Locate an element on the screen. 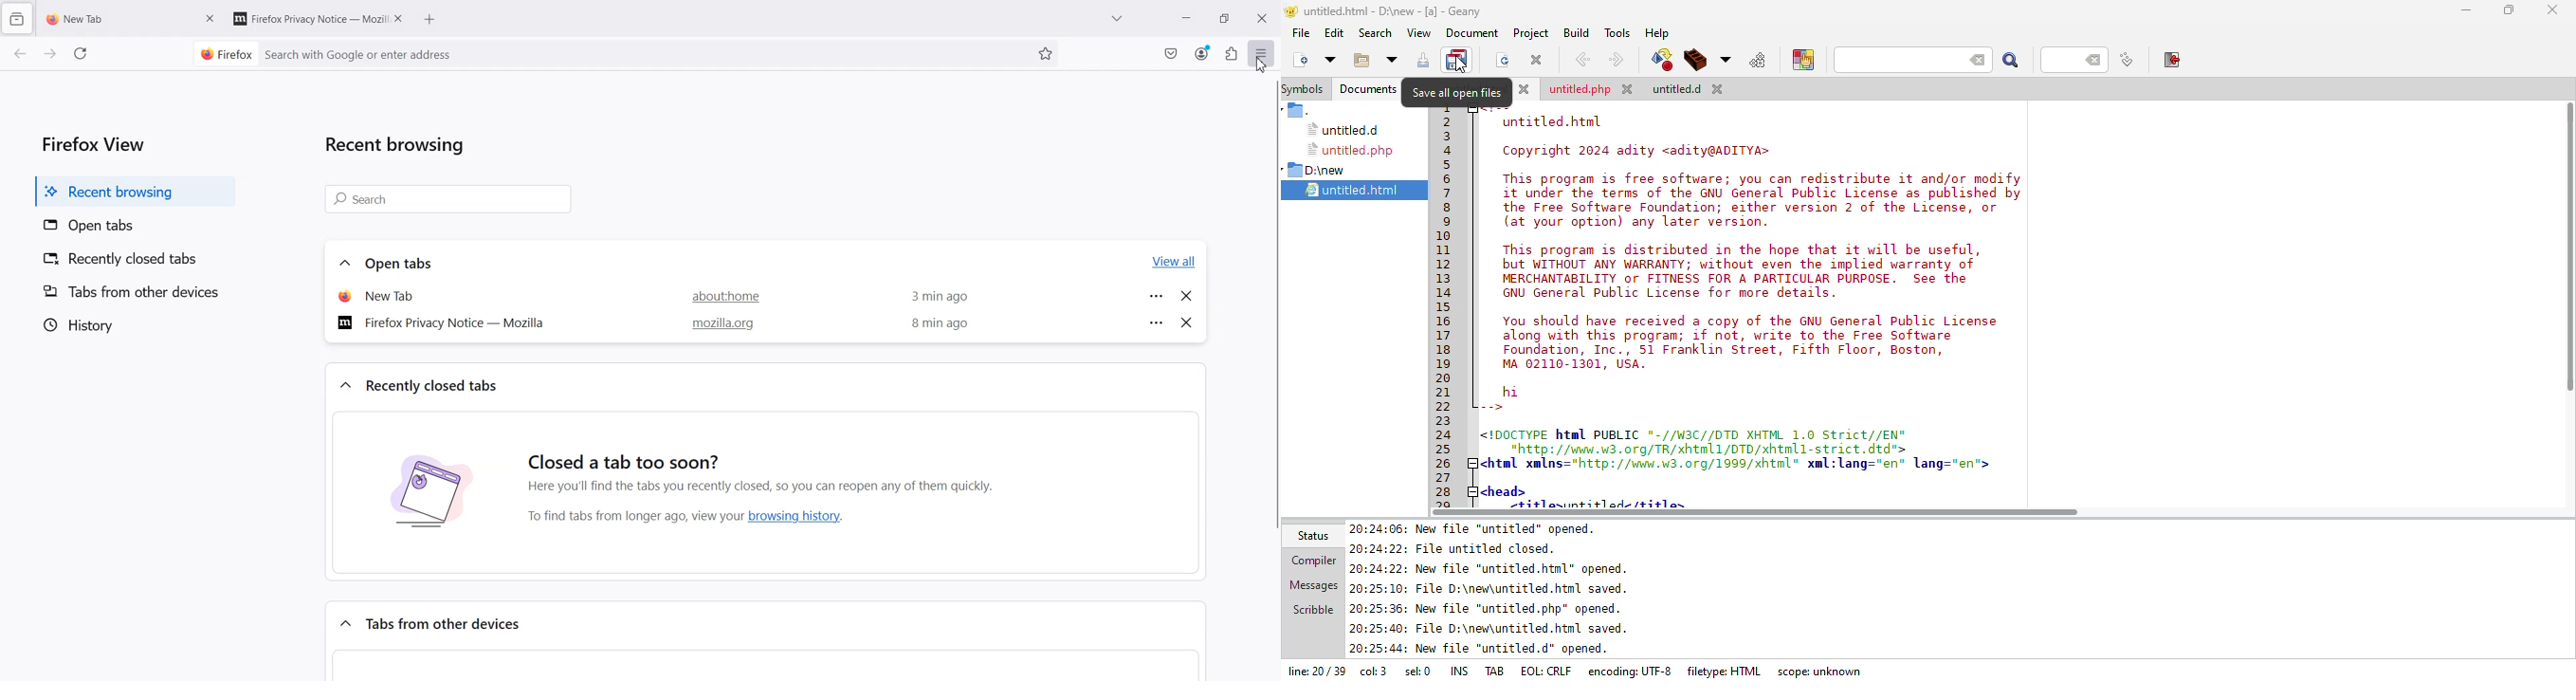  settings is located at coordinates (1156, 295).